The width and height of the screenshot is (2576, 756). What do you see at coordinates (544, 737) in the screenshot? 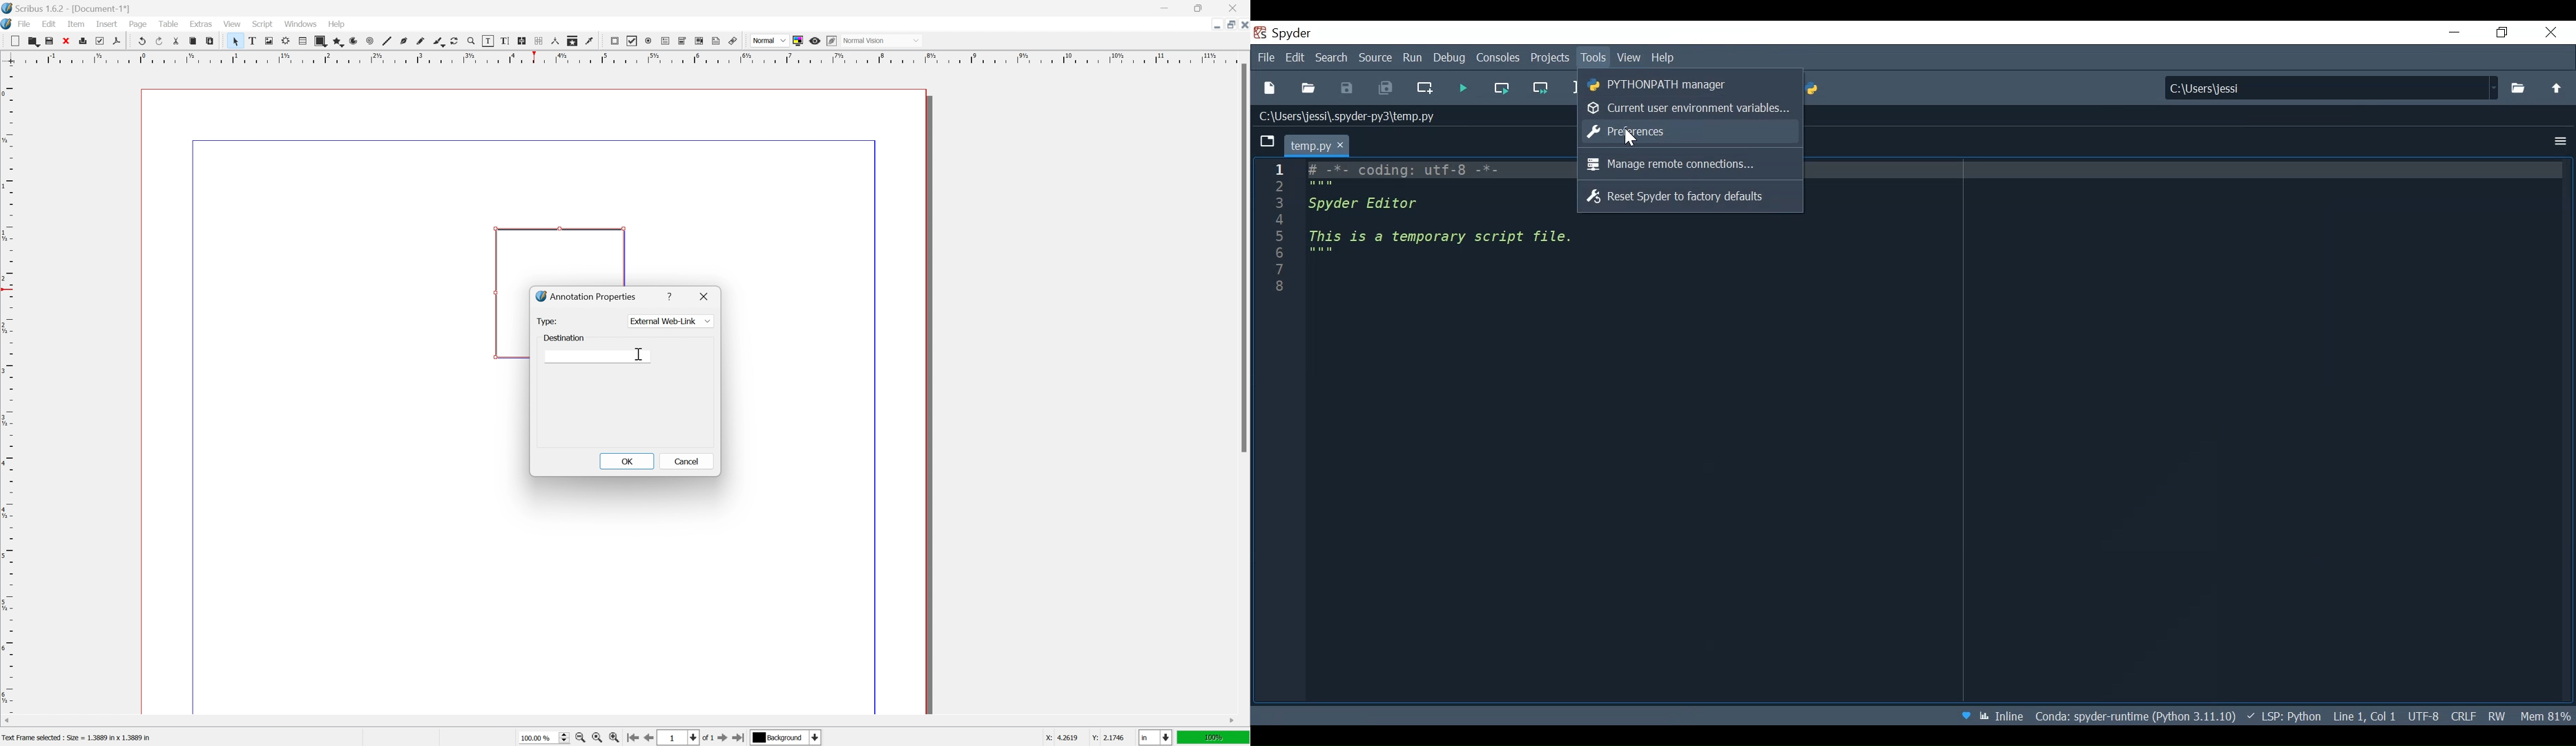
I see `select current zoom level` at bounding box center [544, 737].